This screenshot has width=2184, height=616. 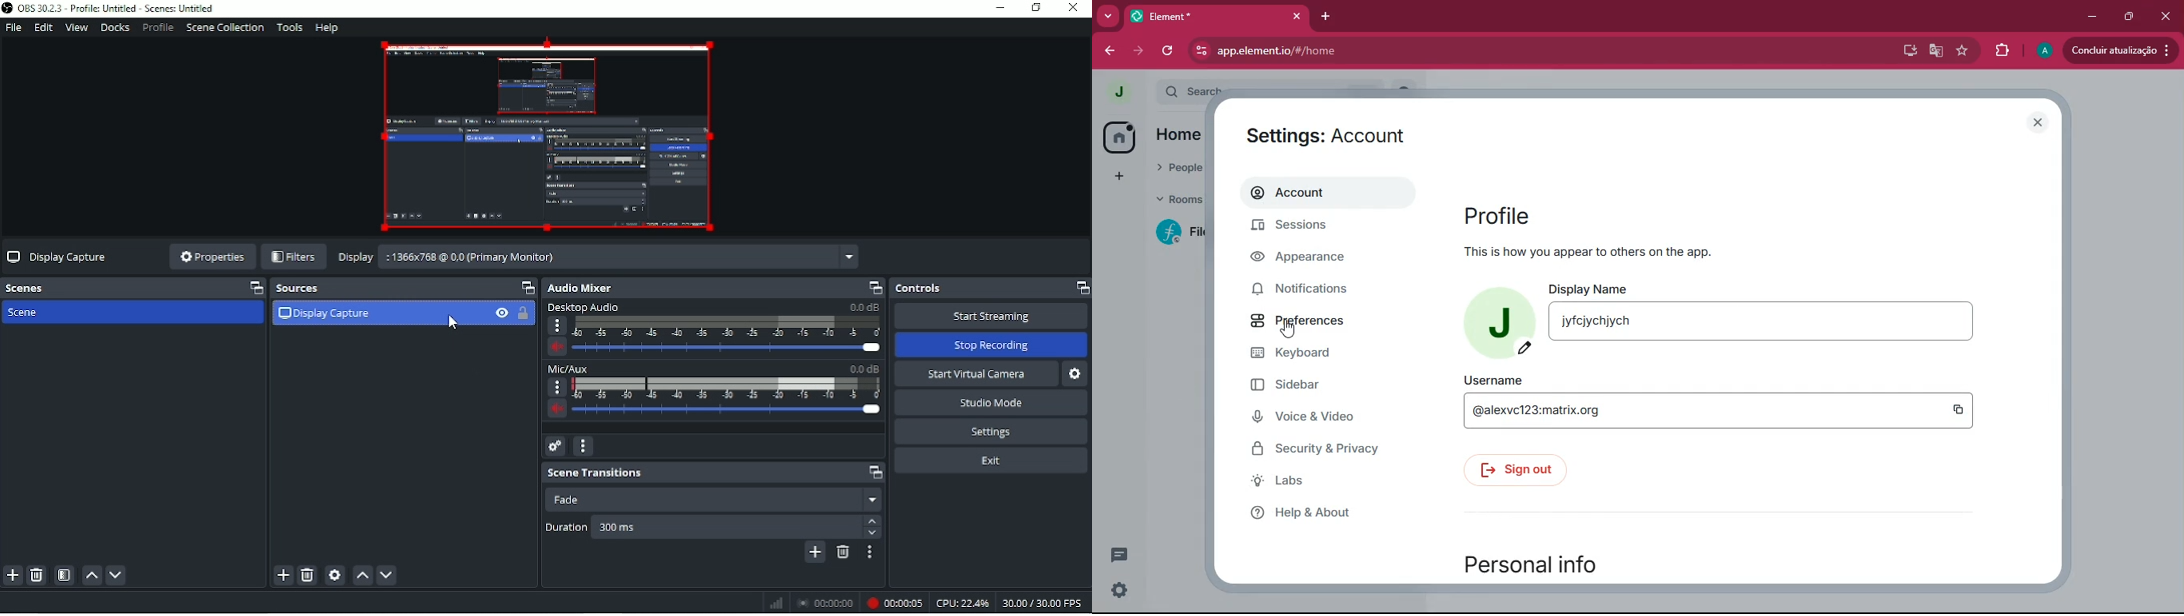 I want to click on Controls, so click(x=990, y=288).